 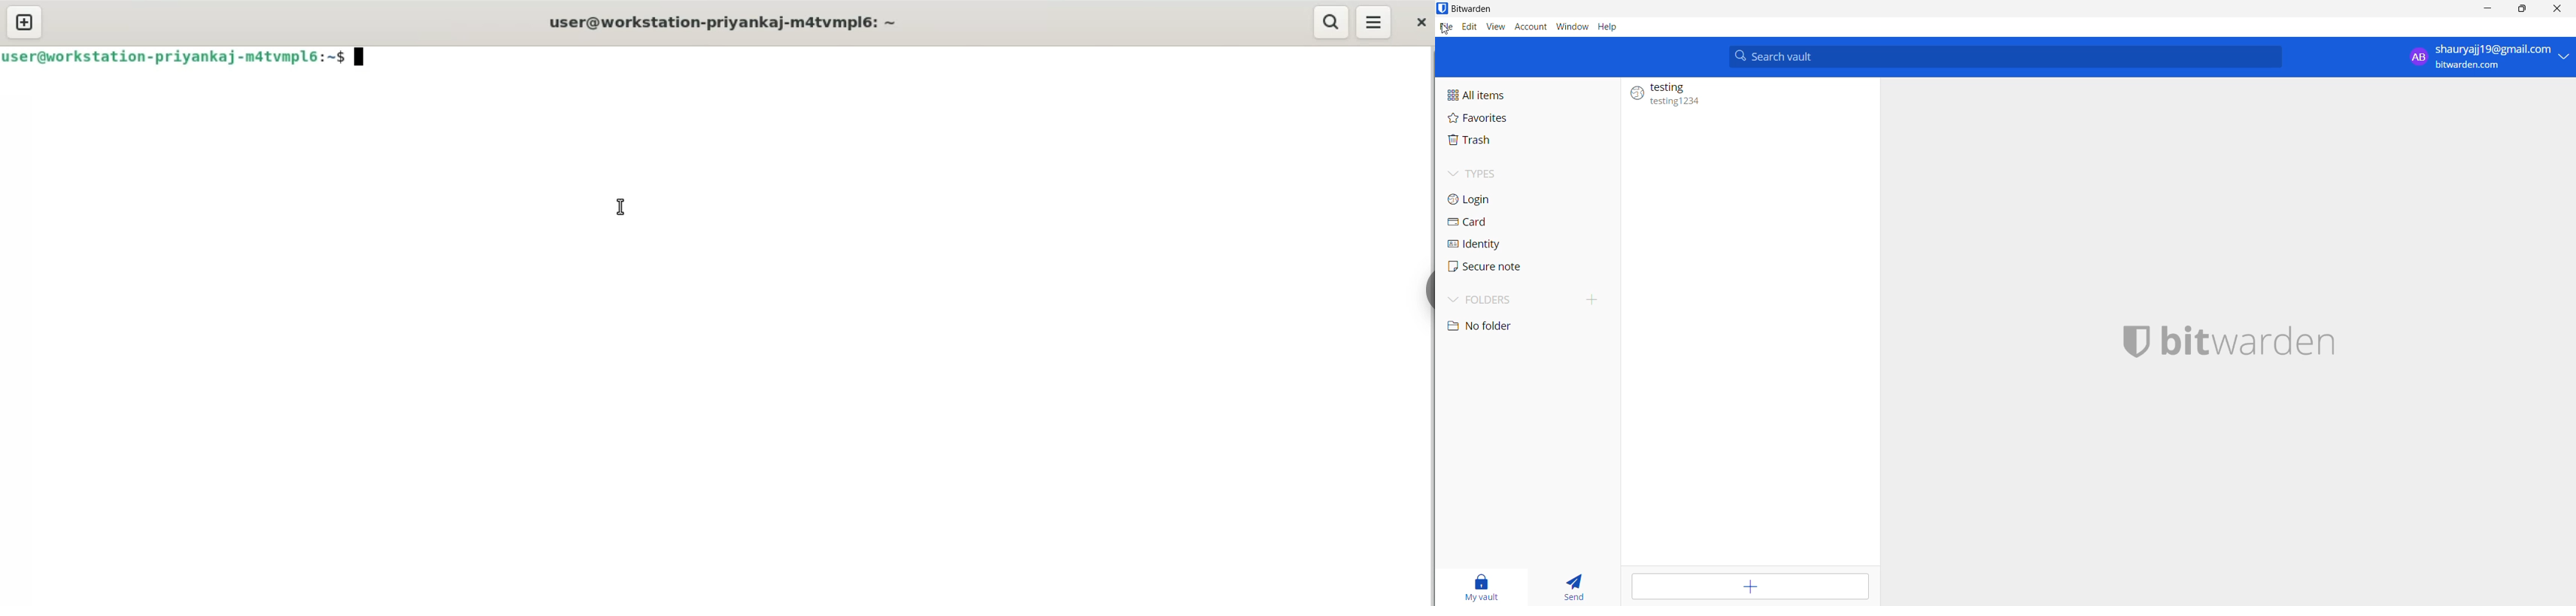 I want to click on favorites, so click(x=1493, y=121).